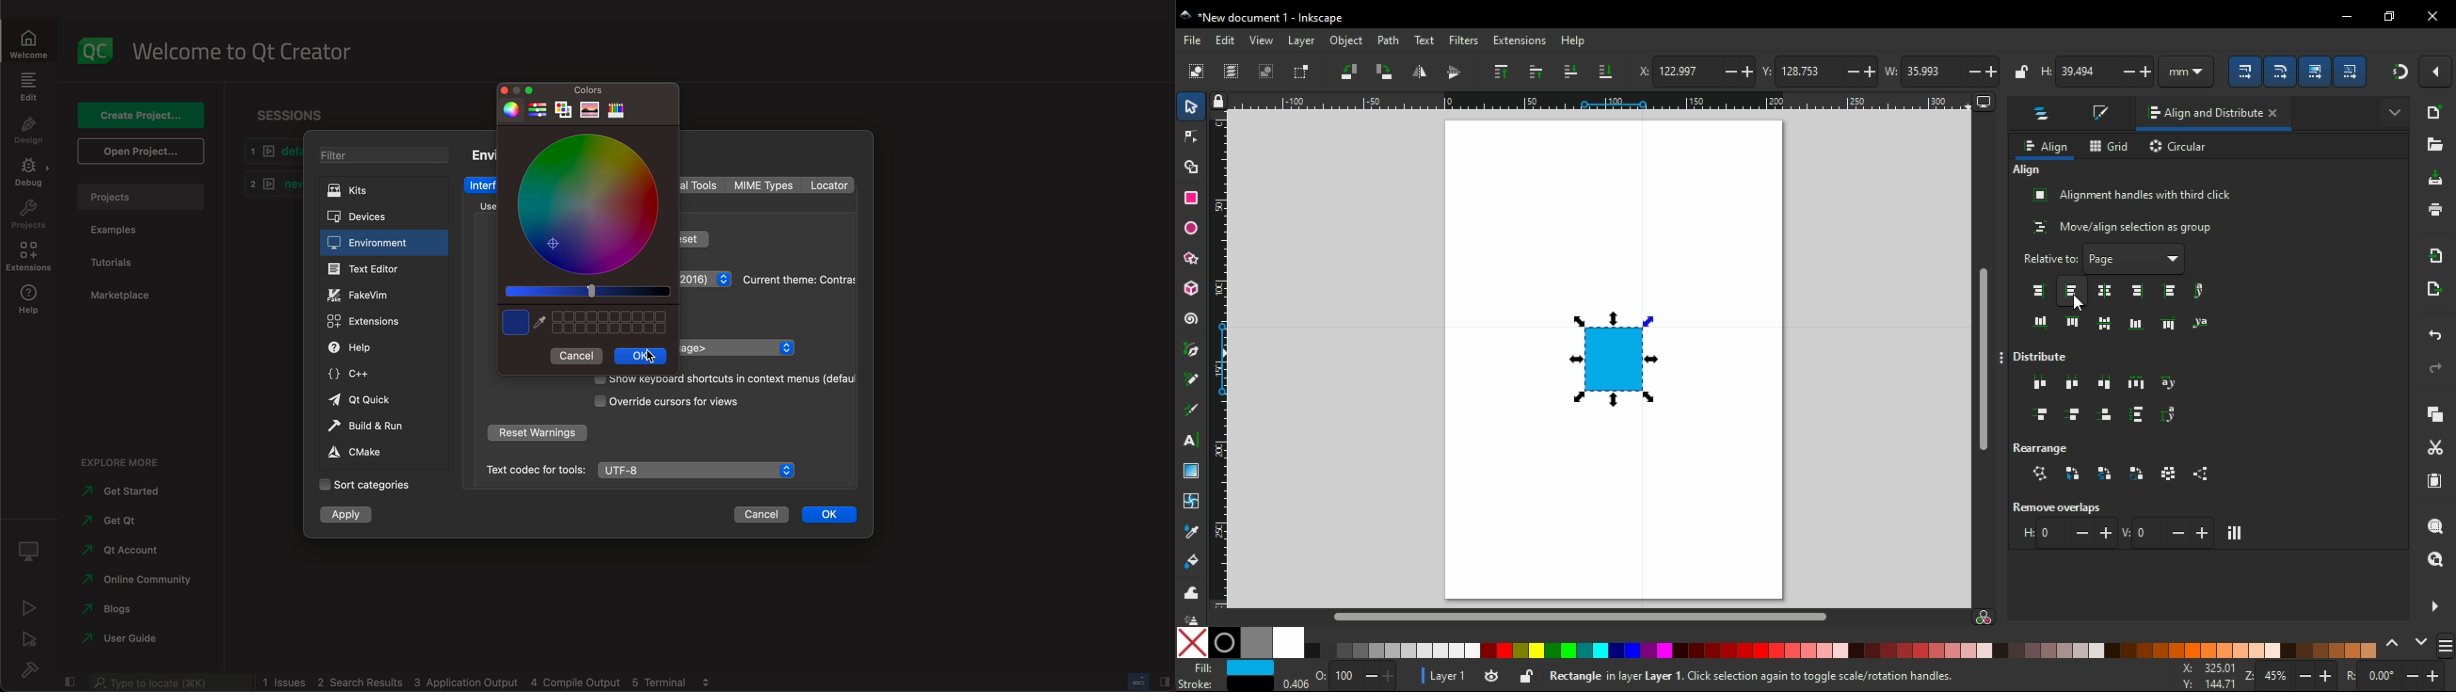 The image size is (2464, 700). Describe the element at coordinates (379, 426) in the screenshot. I see `build and run` at that location.